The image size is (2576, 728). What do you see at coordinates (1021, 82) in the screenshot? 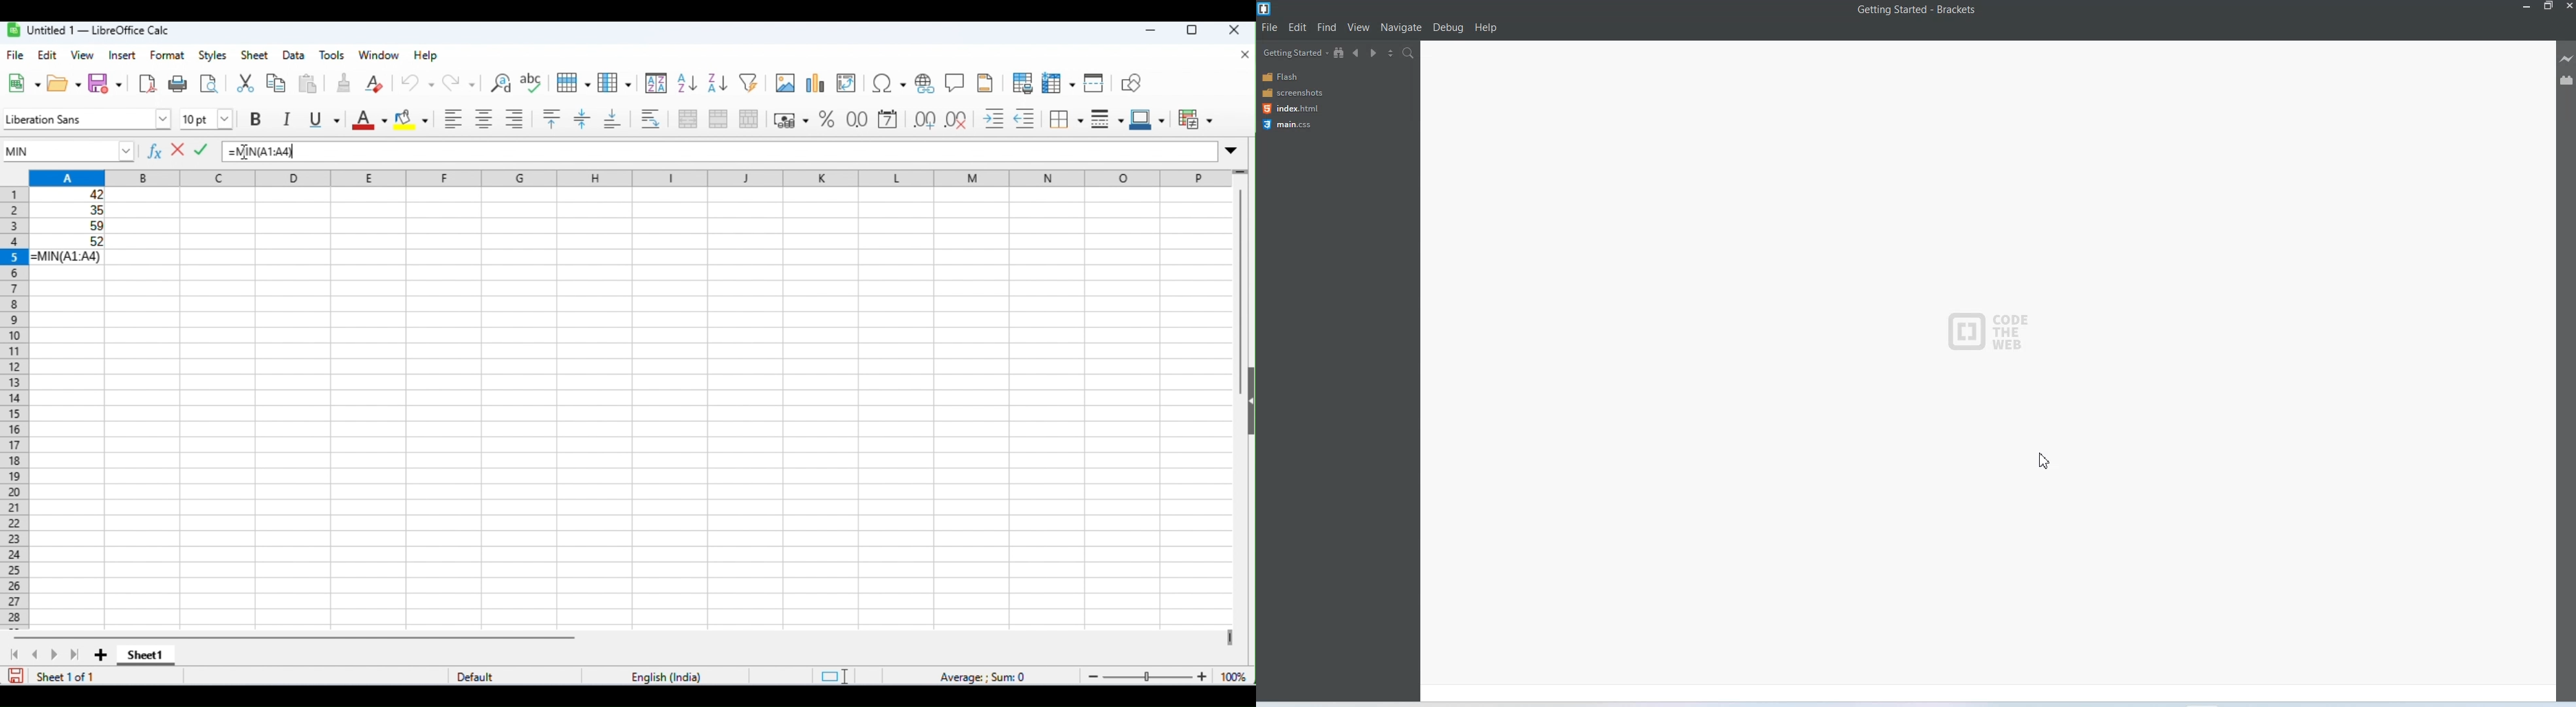
I see `toggle print preview` at bounding box center [1021, 82].